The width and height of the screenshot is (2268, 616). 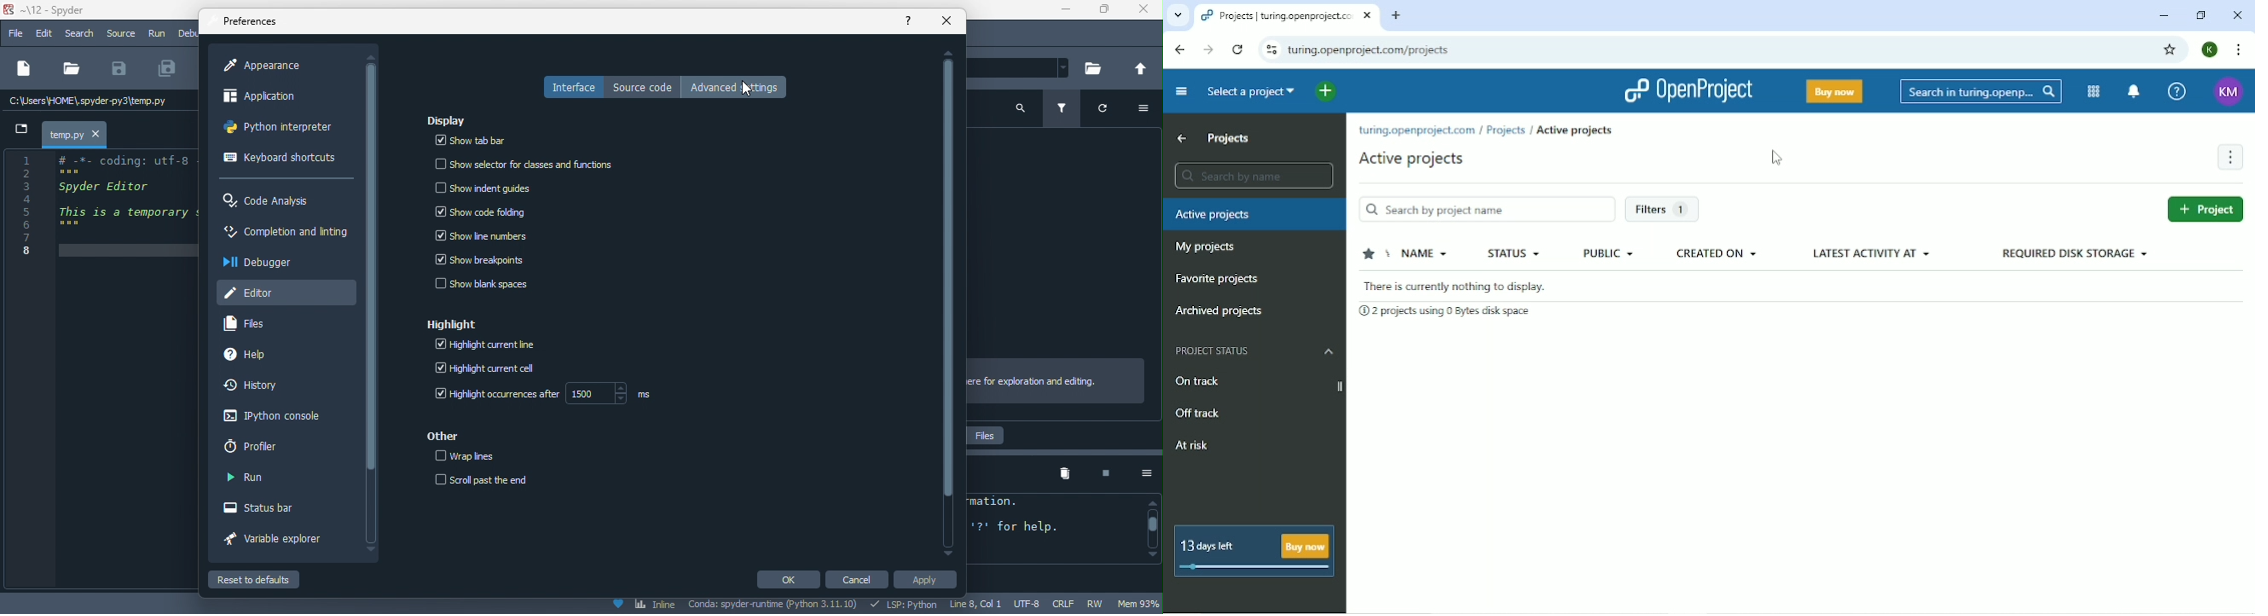 I want to click on ok, so click(x=787, y=579).